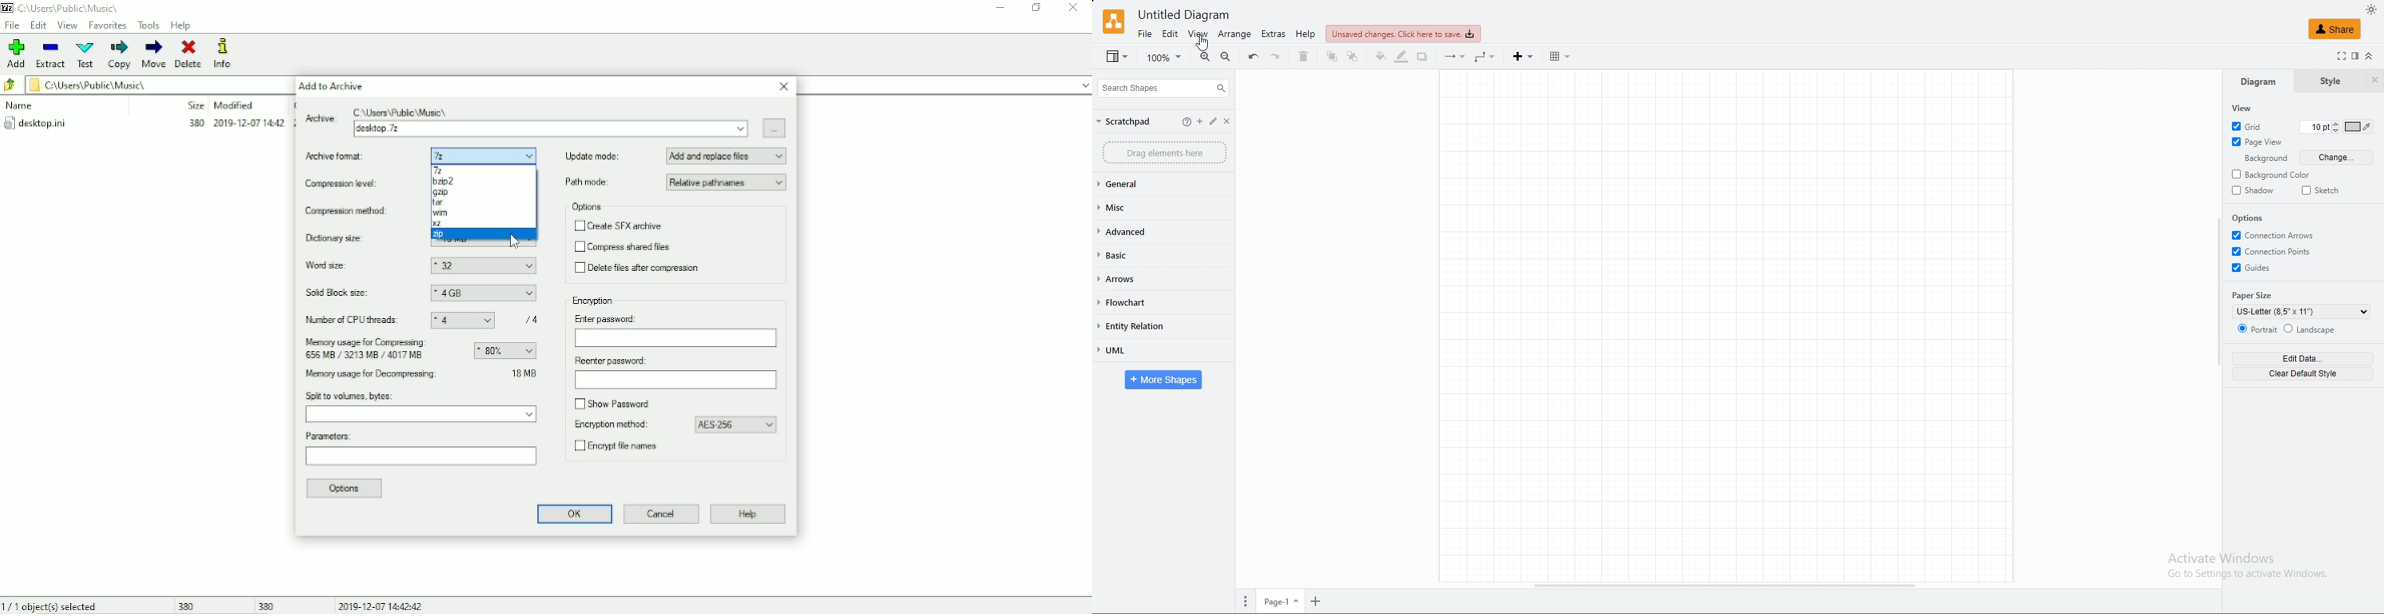 The width and height of the screenshot is (2408, 616). What do you see at coordinates (51, 56) in the screenshot?
I see `Extract` at bounding box center [51, 56].